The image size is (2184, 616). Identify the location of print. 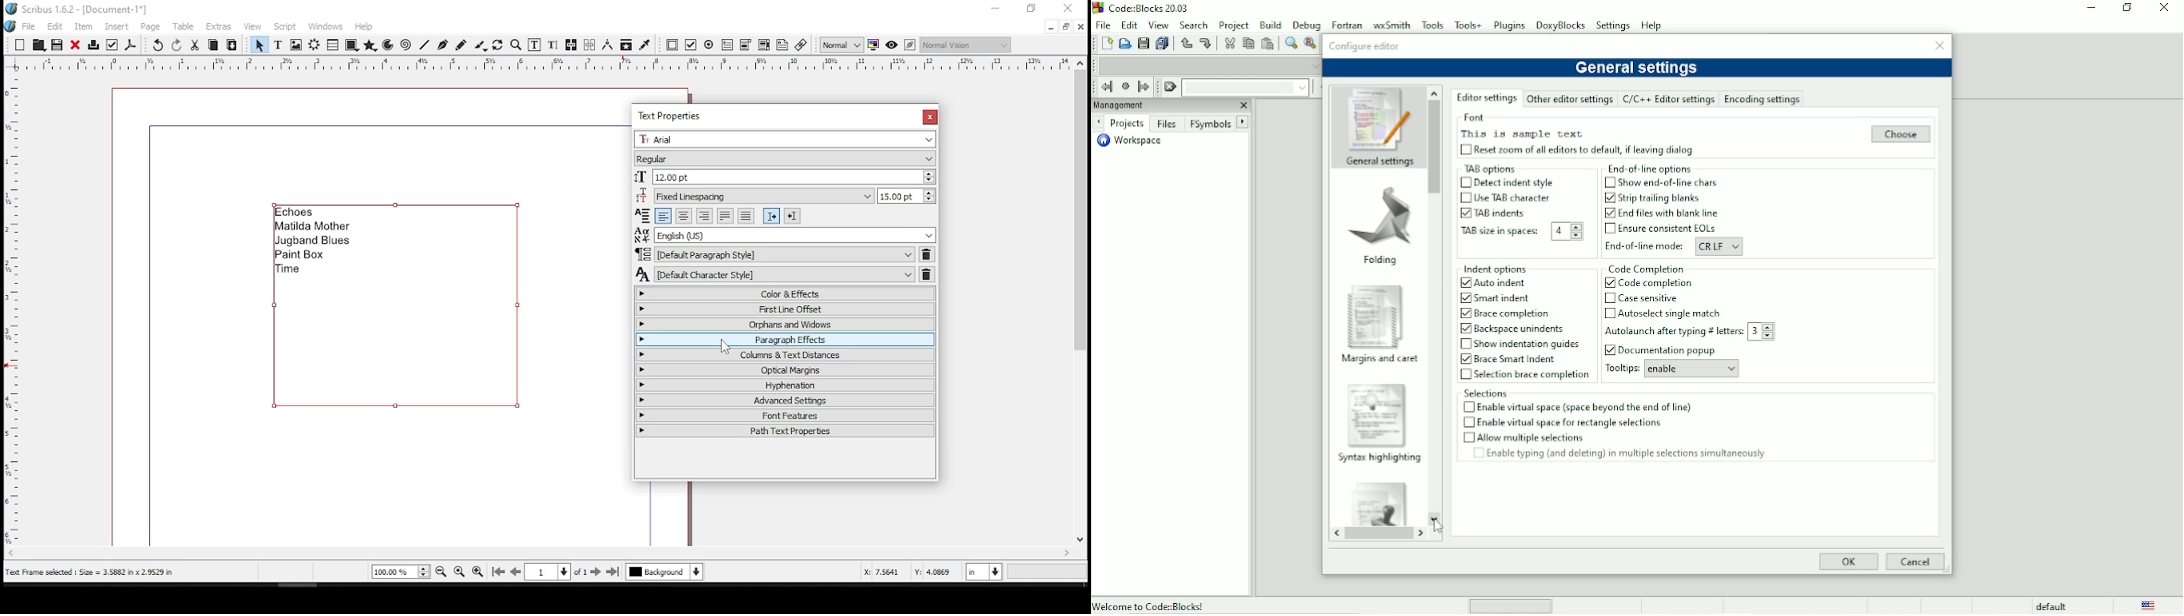
(95, 43).